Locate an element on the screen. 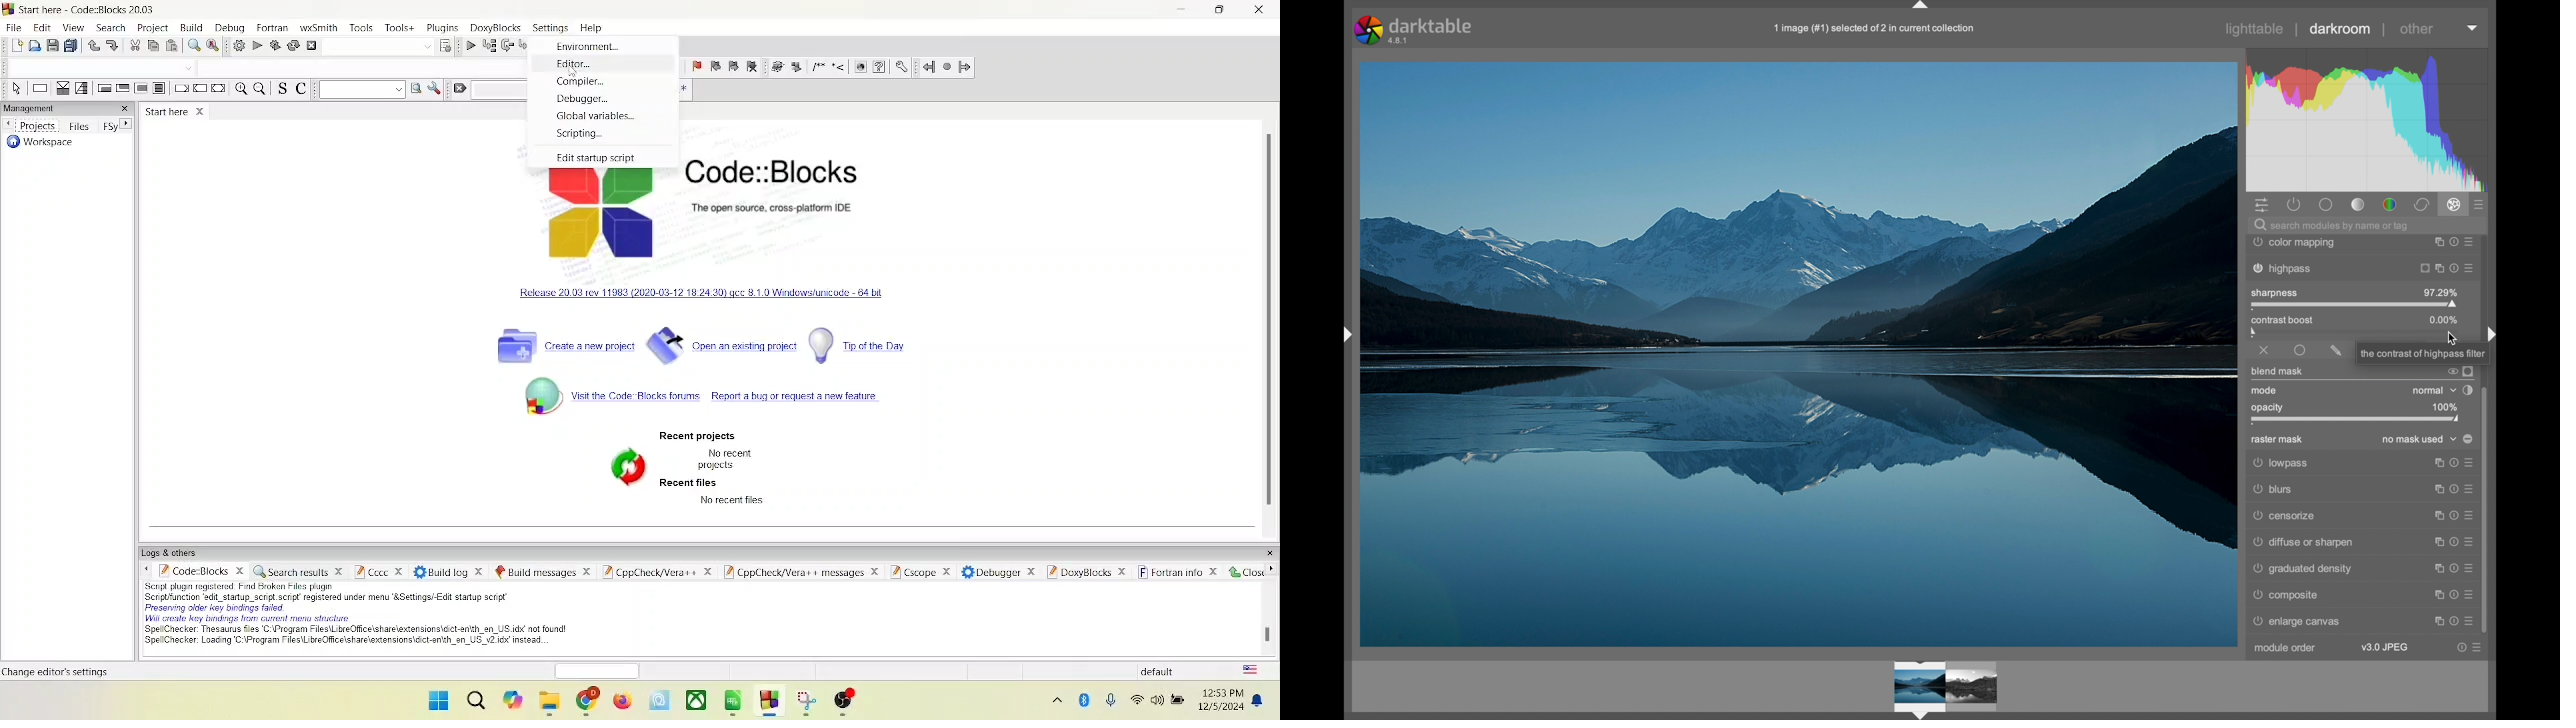 This screenshot has height=728, width=2576. search results is located at coordinates (298, 570).